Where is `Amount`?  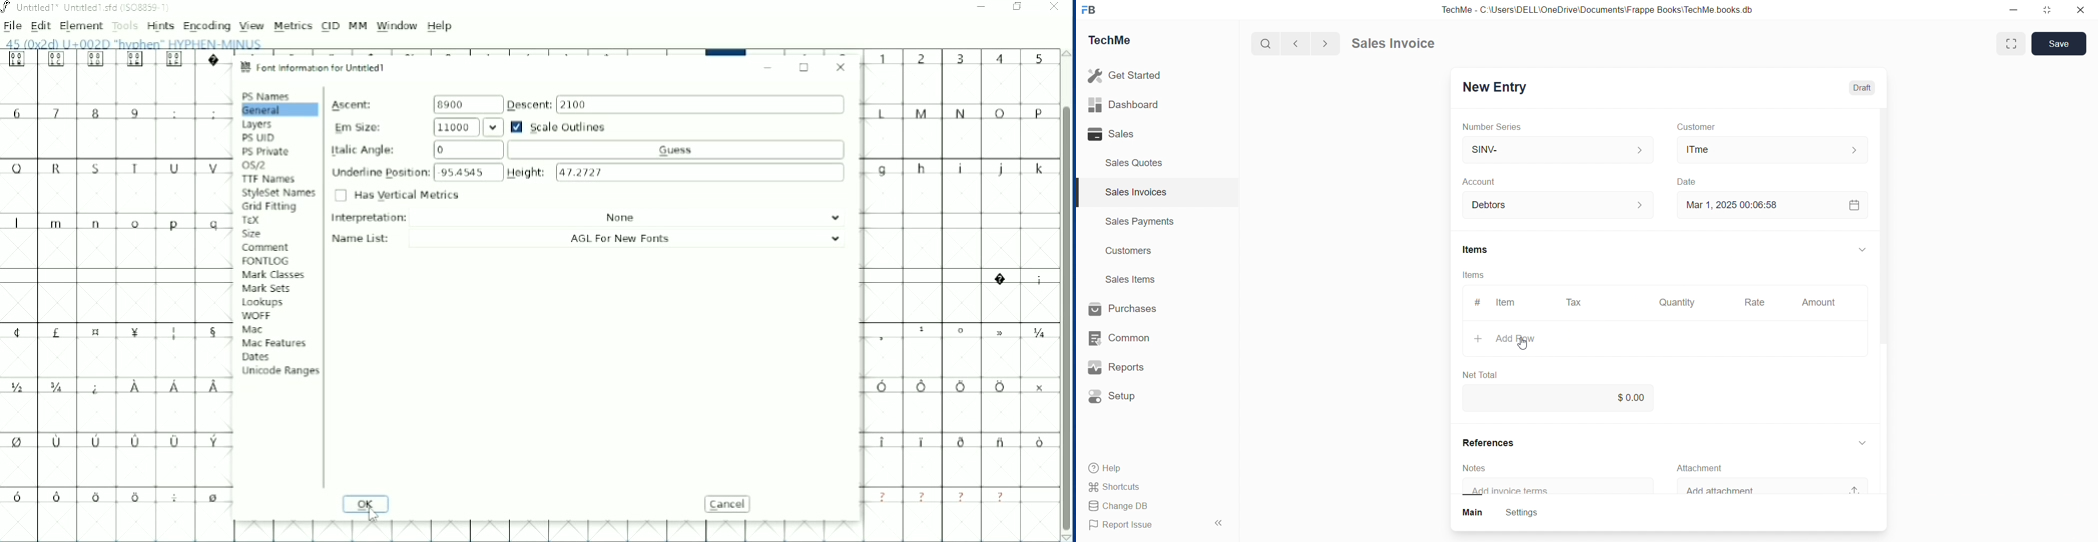 Amount is located at coordinates (1818, 303).